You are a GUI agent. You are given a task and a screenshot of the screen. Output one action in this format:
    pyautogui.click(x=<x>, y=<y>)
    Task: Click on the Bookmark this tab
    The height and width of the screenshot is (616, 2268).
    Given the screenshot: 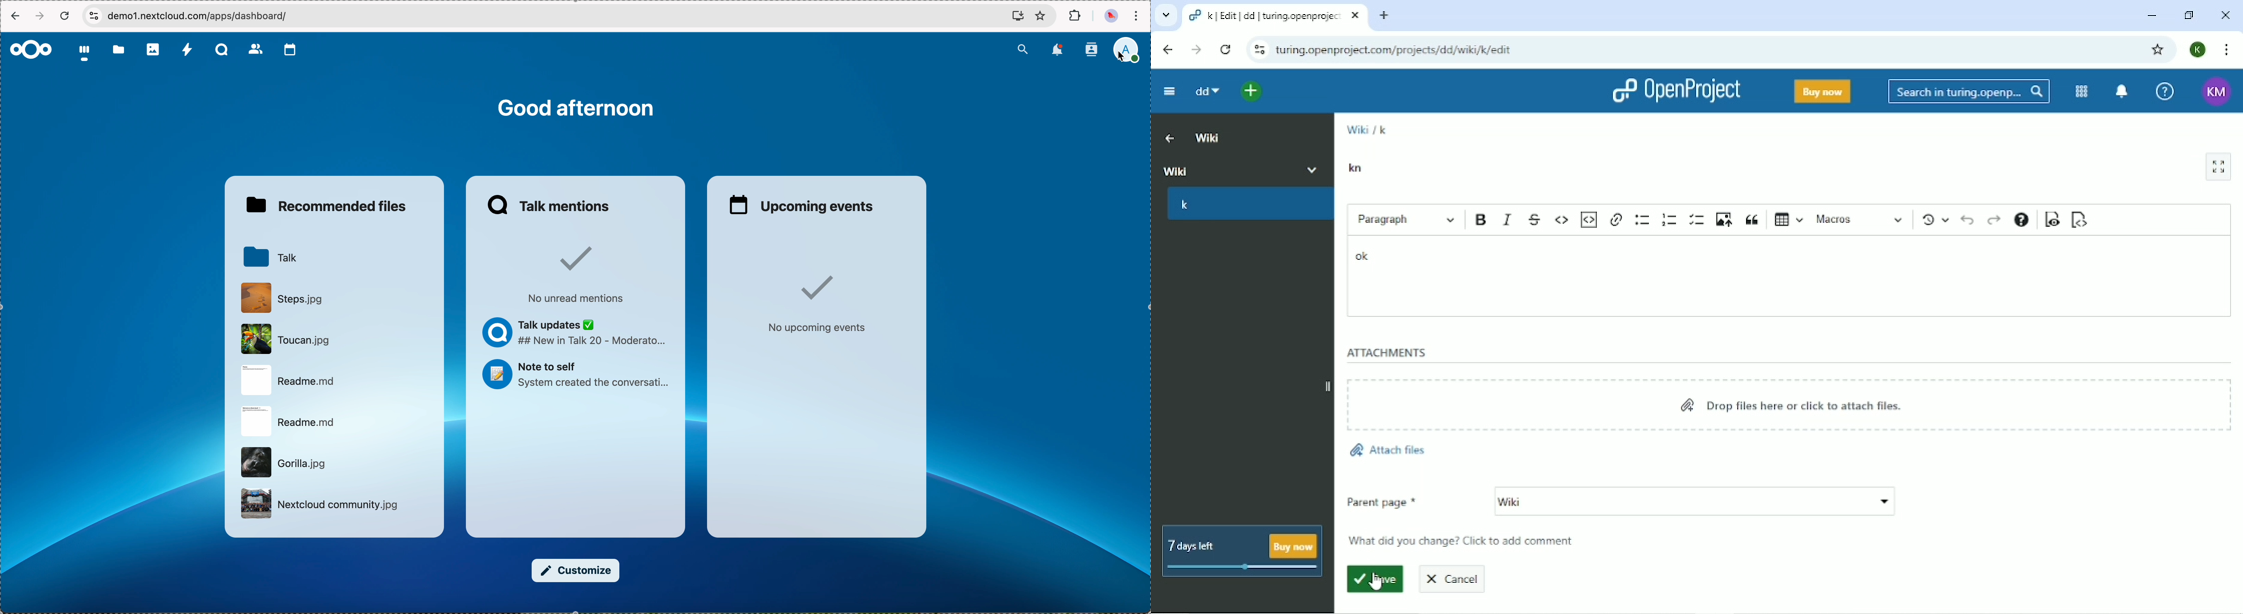 What is the action you would take?
    pyautogui.click(x=2157, y=49)
    